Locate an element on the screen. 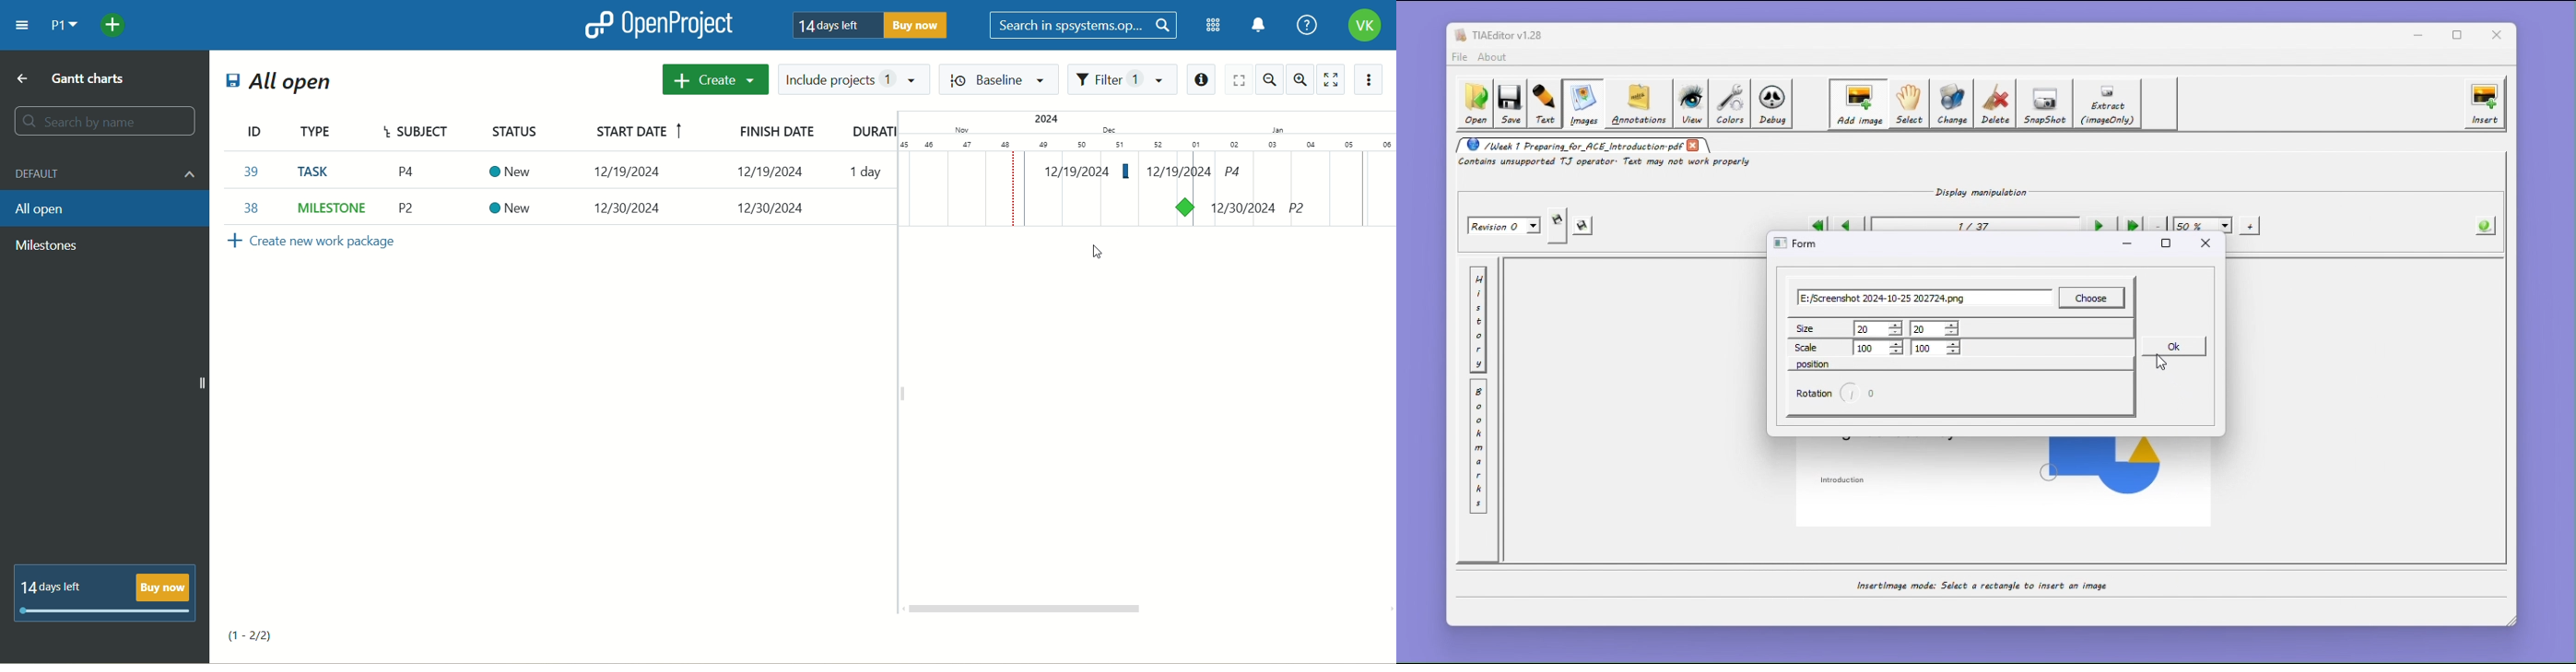 This screenshot has height=672, width=2576. I. is located at coordinates (1275, 126).